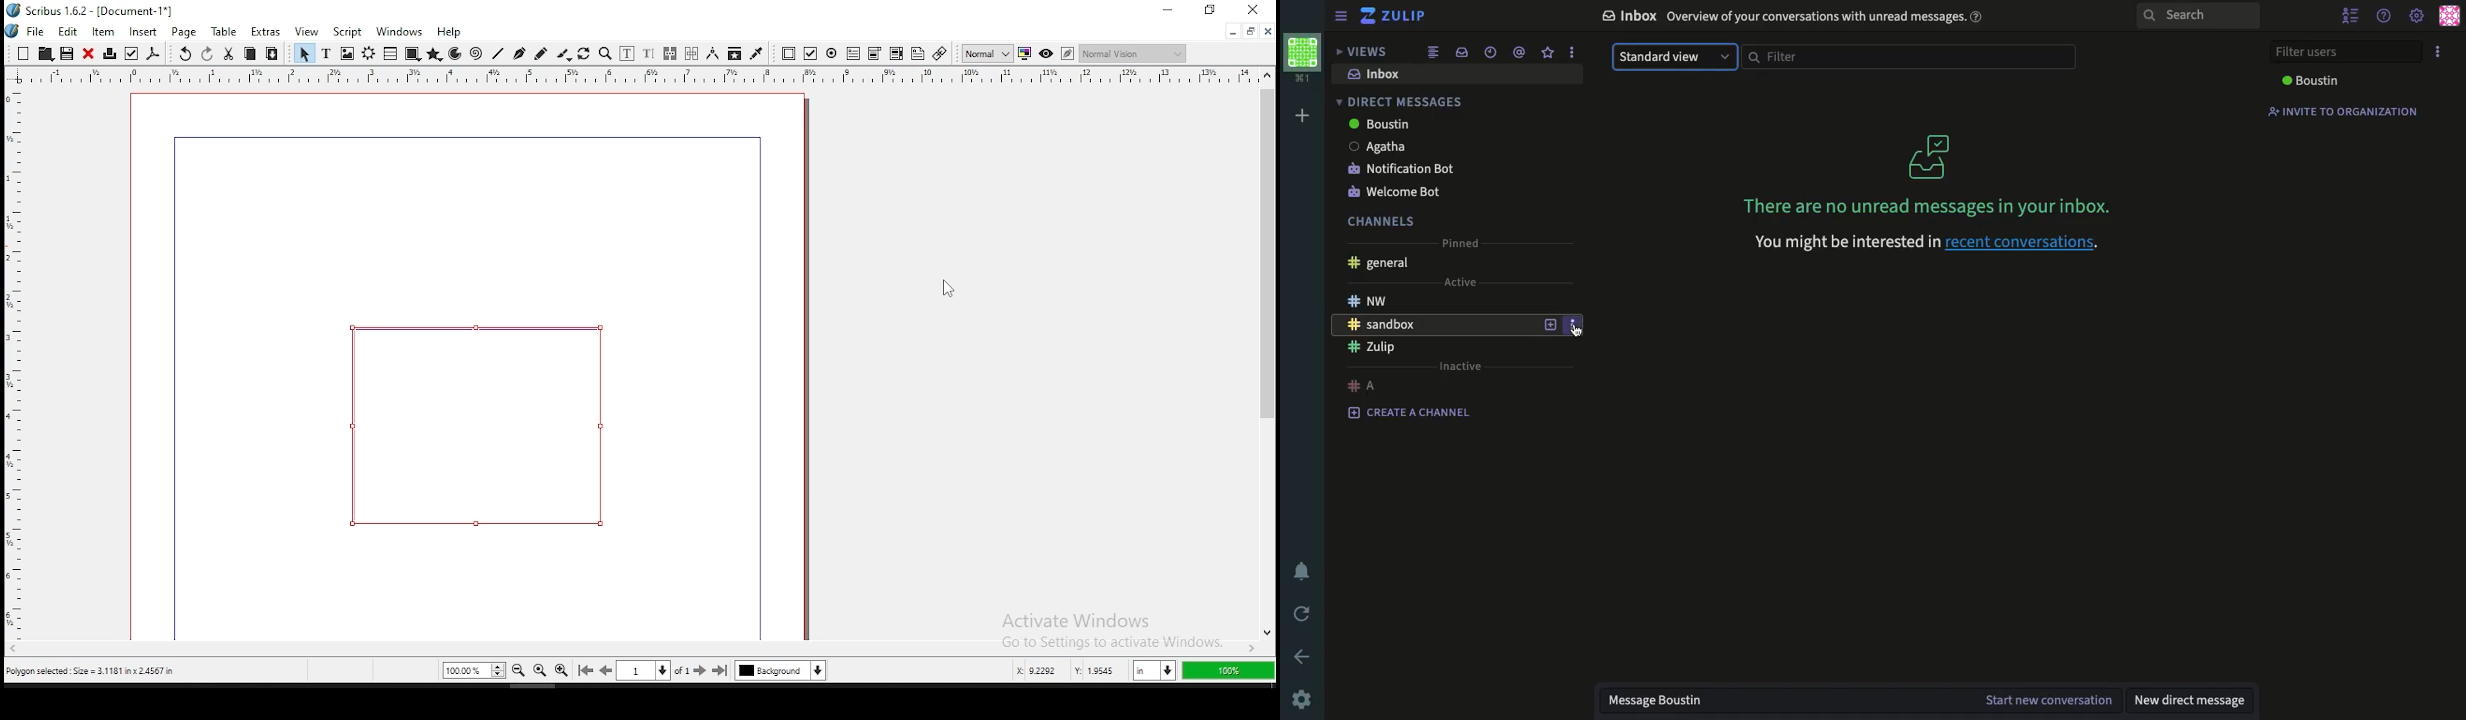  I want to click on close, so click(1255, 10).